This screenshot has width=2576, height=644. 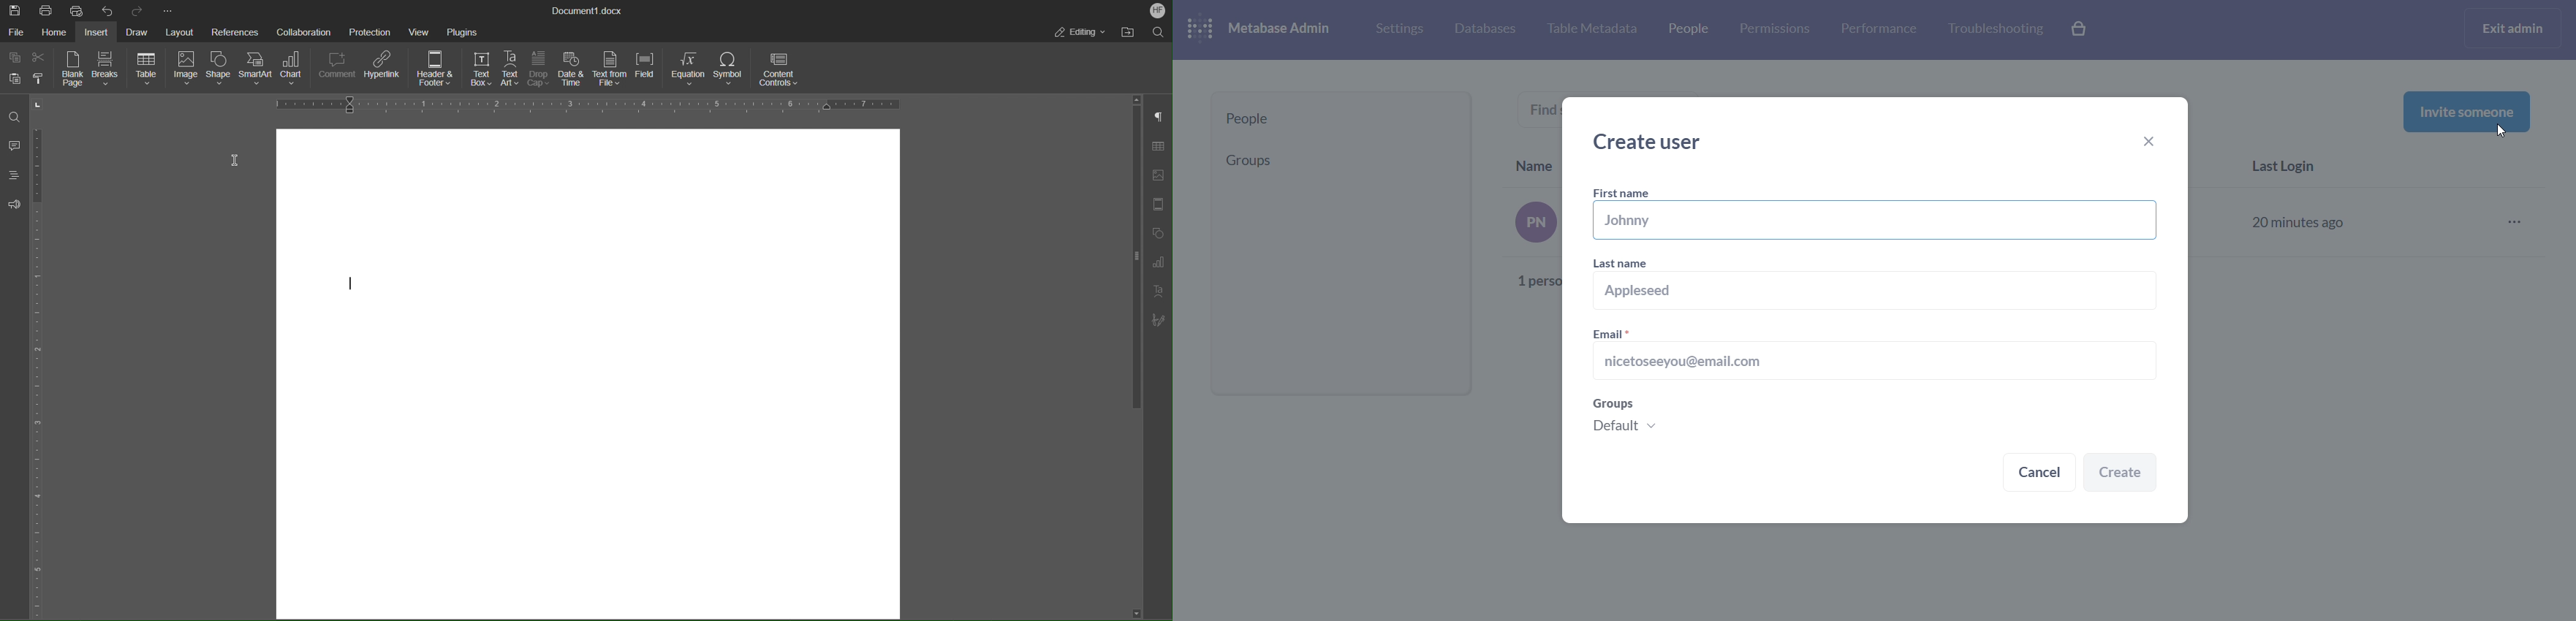 What do you see at coordinates (237, 160) in the screenshot?
I see `Cursor` at bounding box center [237, 160].